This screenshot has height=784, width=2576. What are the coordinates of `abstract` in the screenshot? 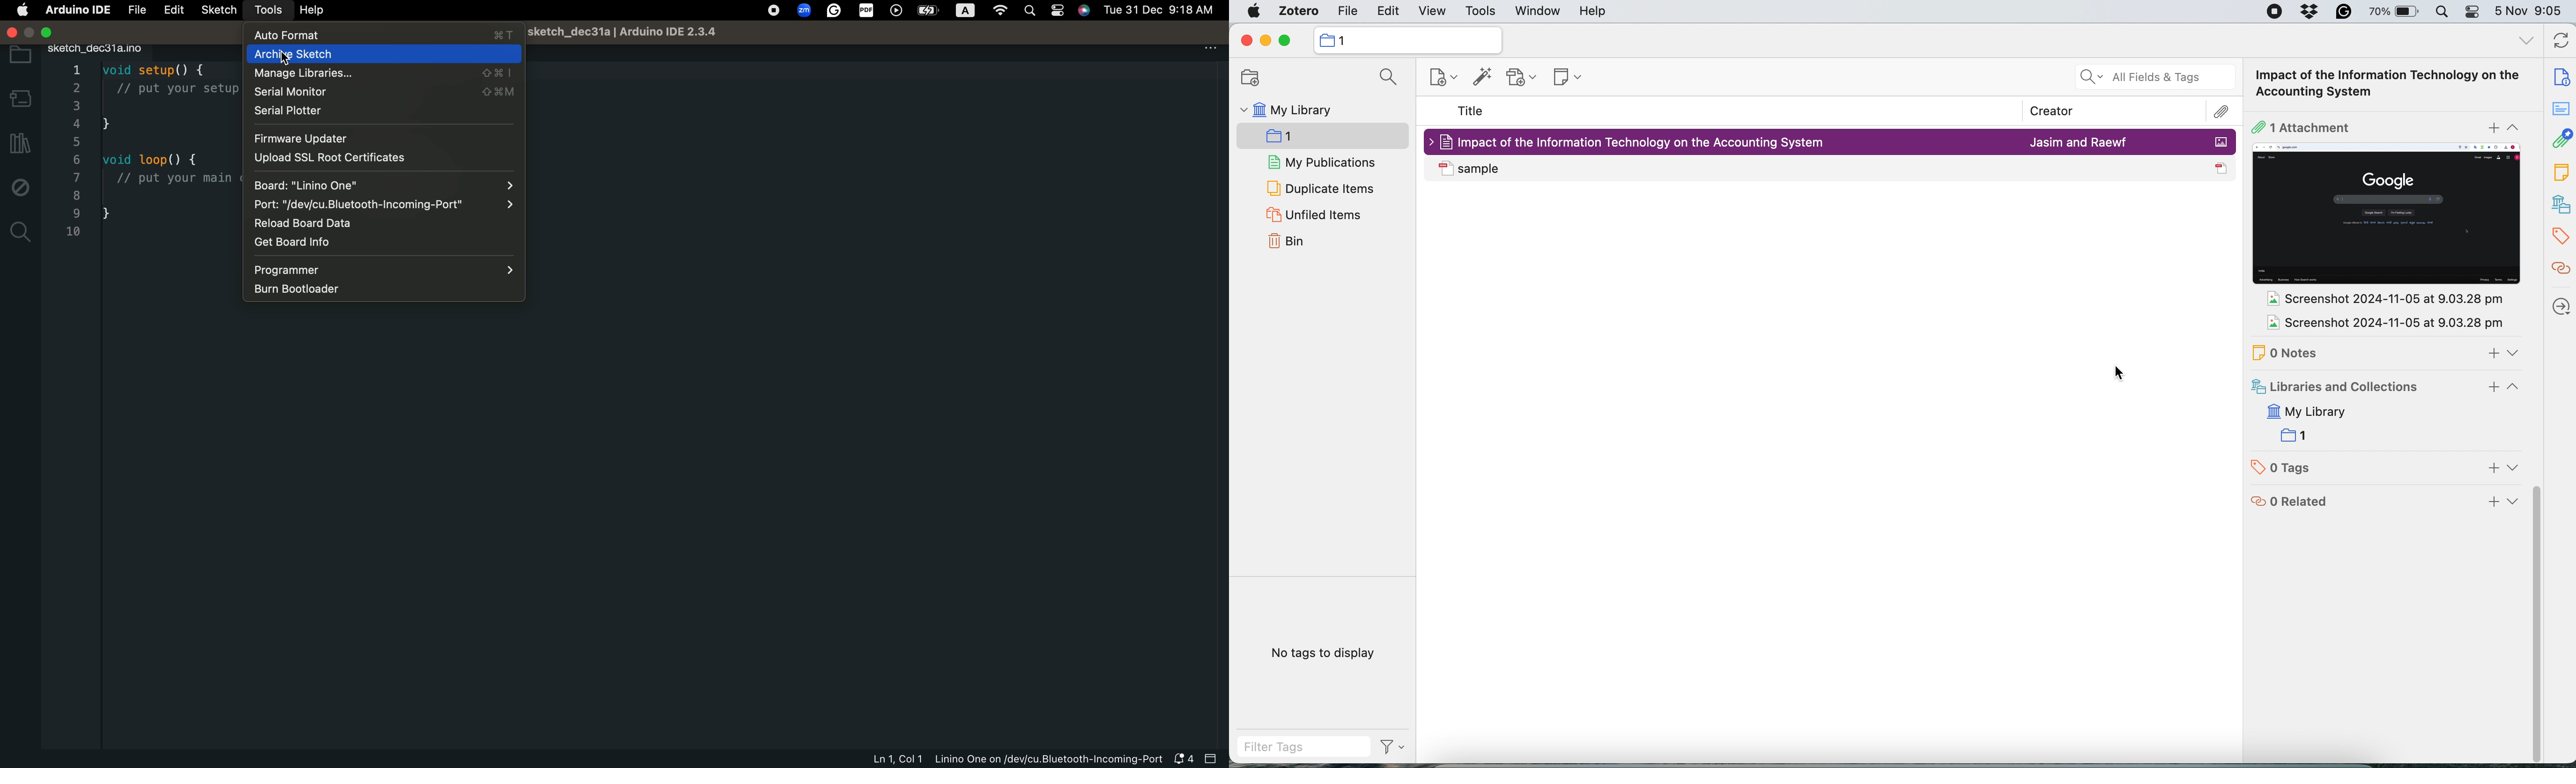 It's located at (2559, 109).